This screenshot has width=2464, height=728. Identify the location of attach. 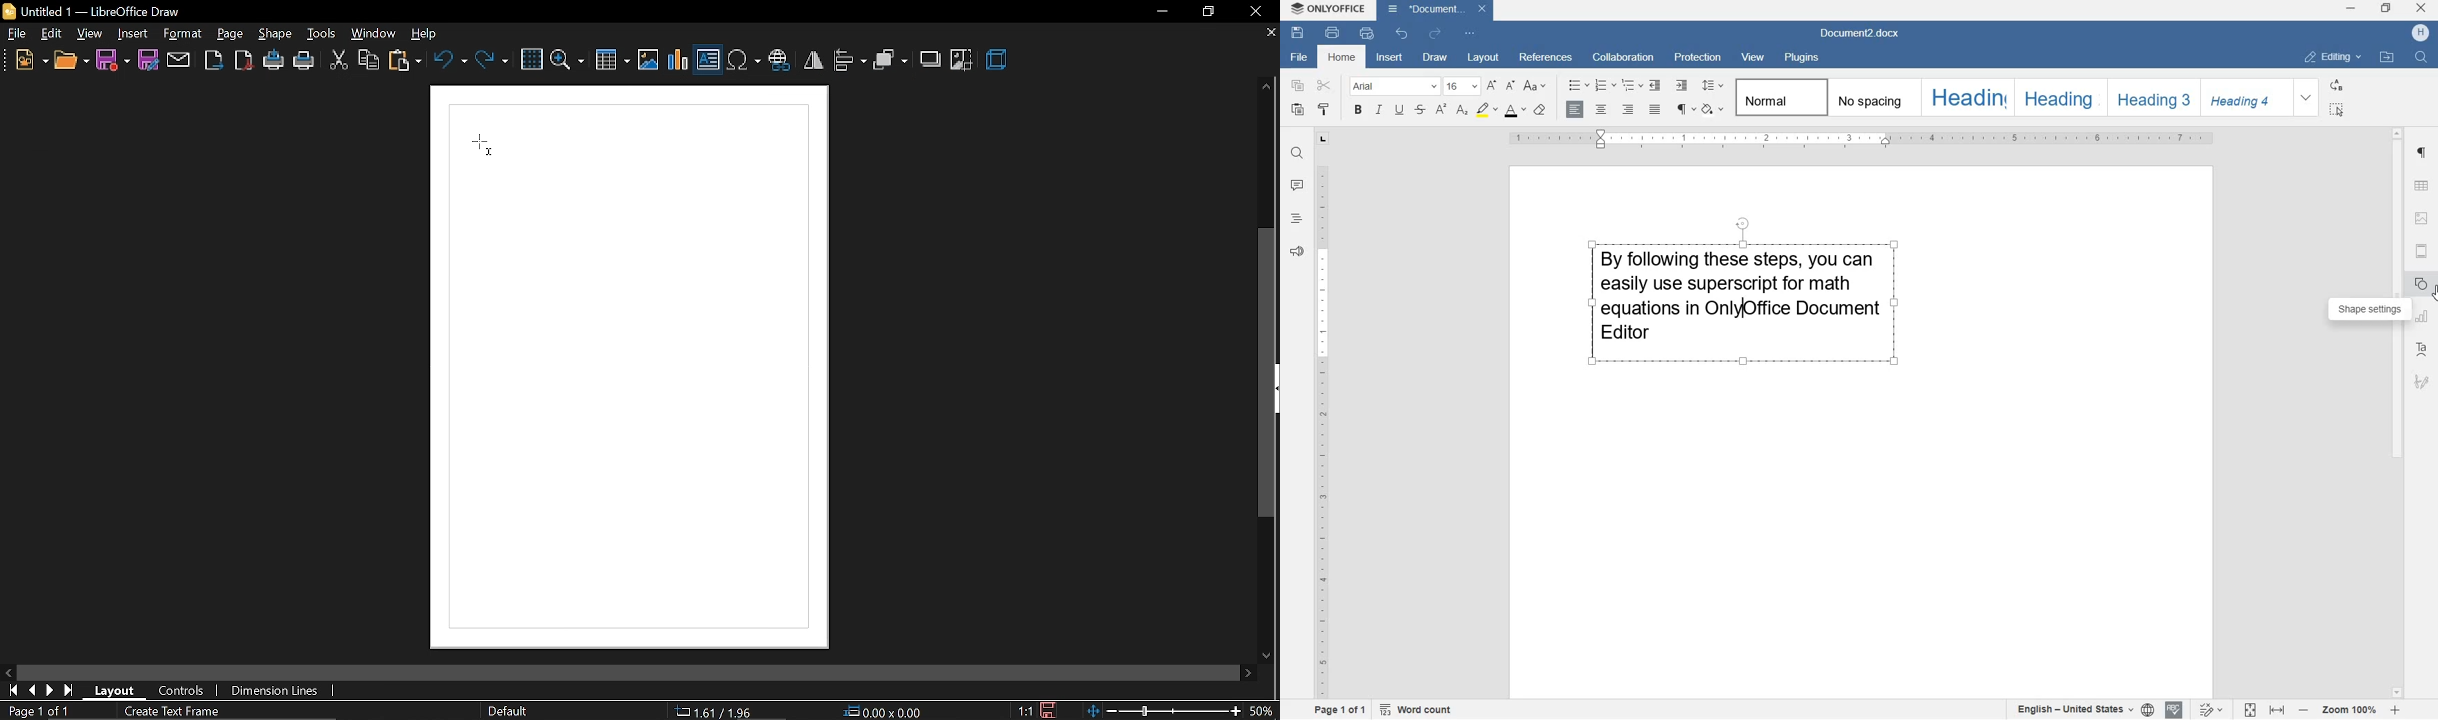
(179, 60).